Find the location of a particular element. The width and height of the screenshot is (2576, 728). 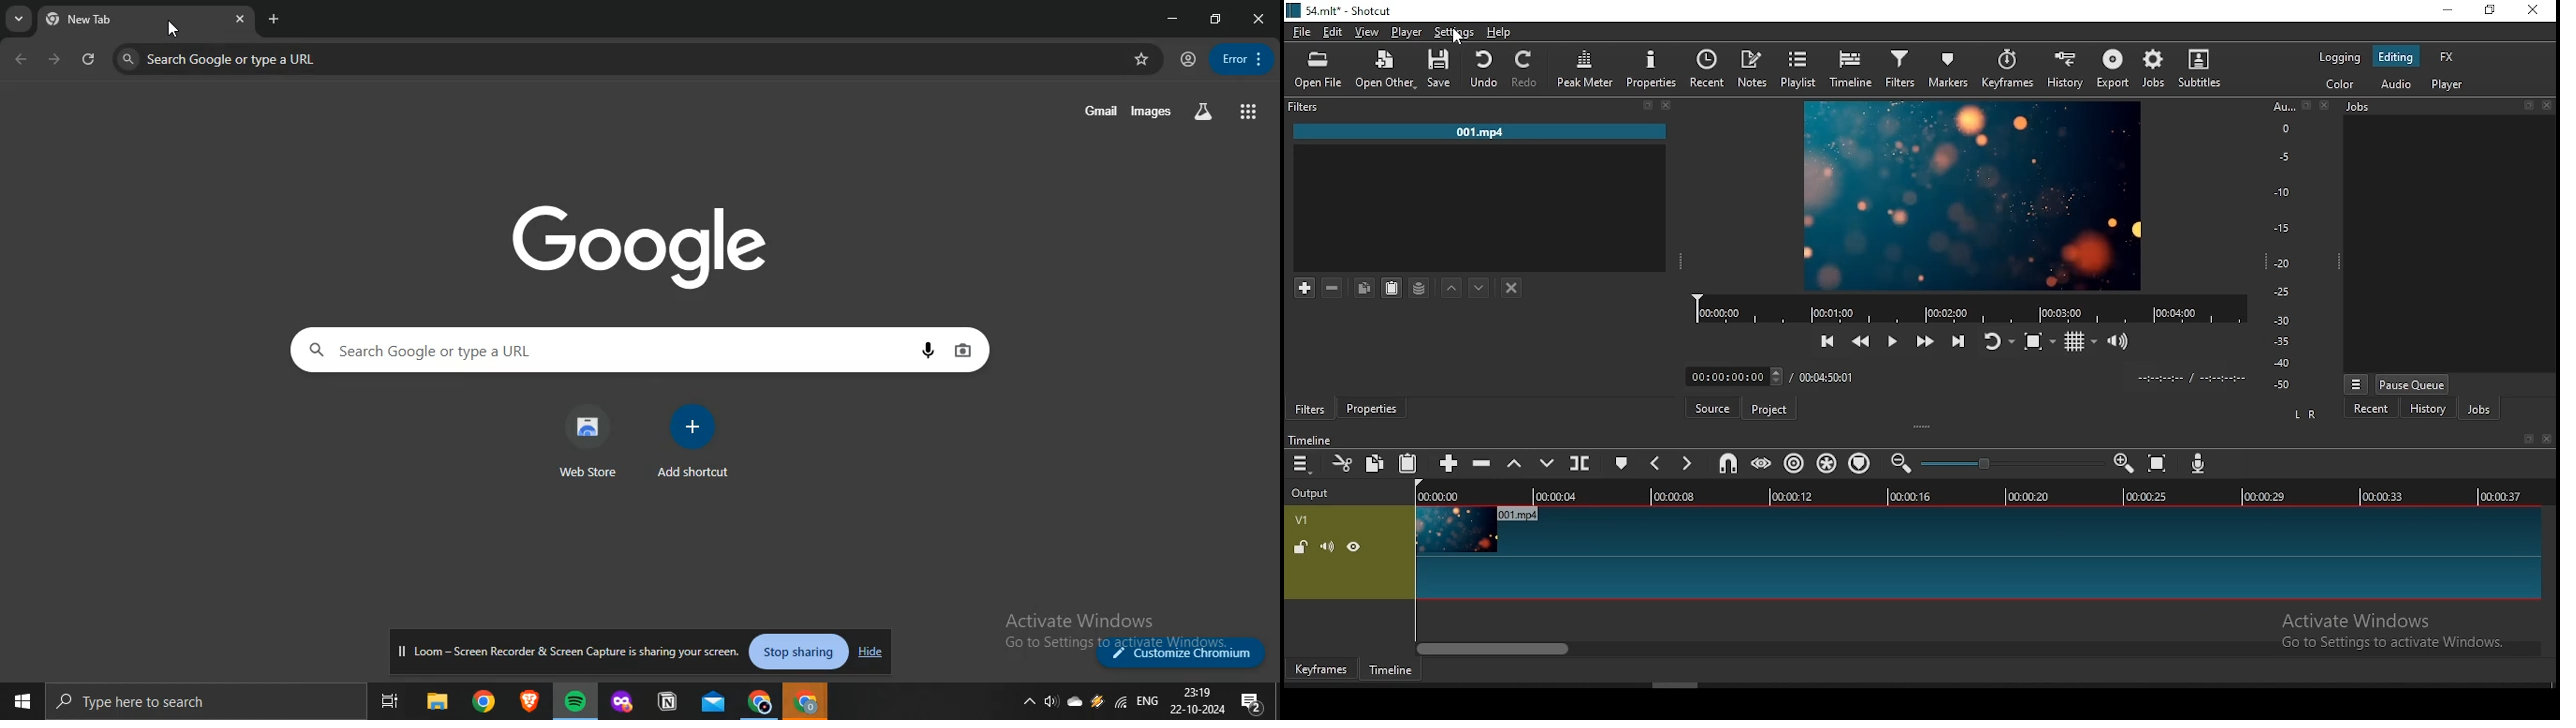

cursor is located at coordinates (172, 28).